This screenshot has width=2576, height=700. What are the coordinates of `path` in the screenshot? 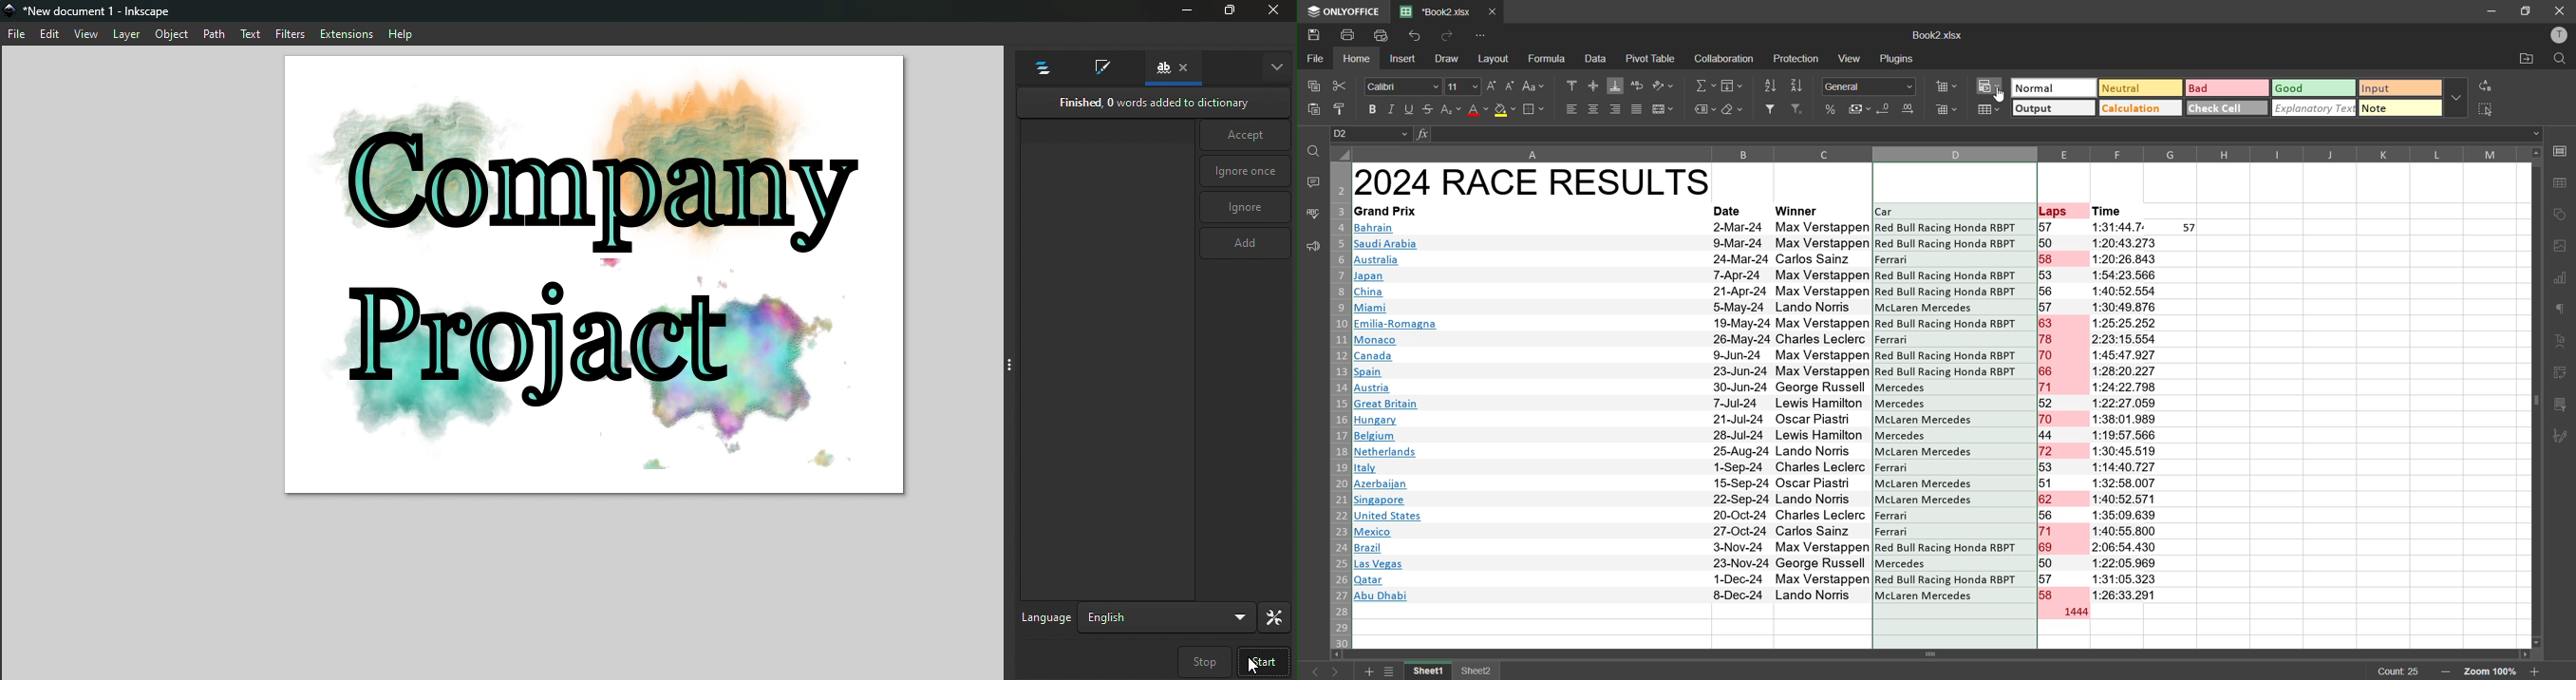 It's located at (214, 33).